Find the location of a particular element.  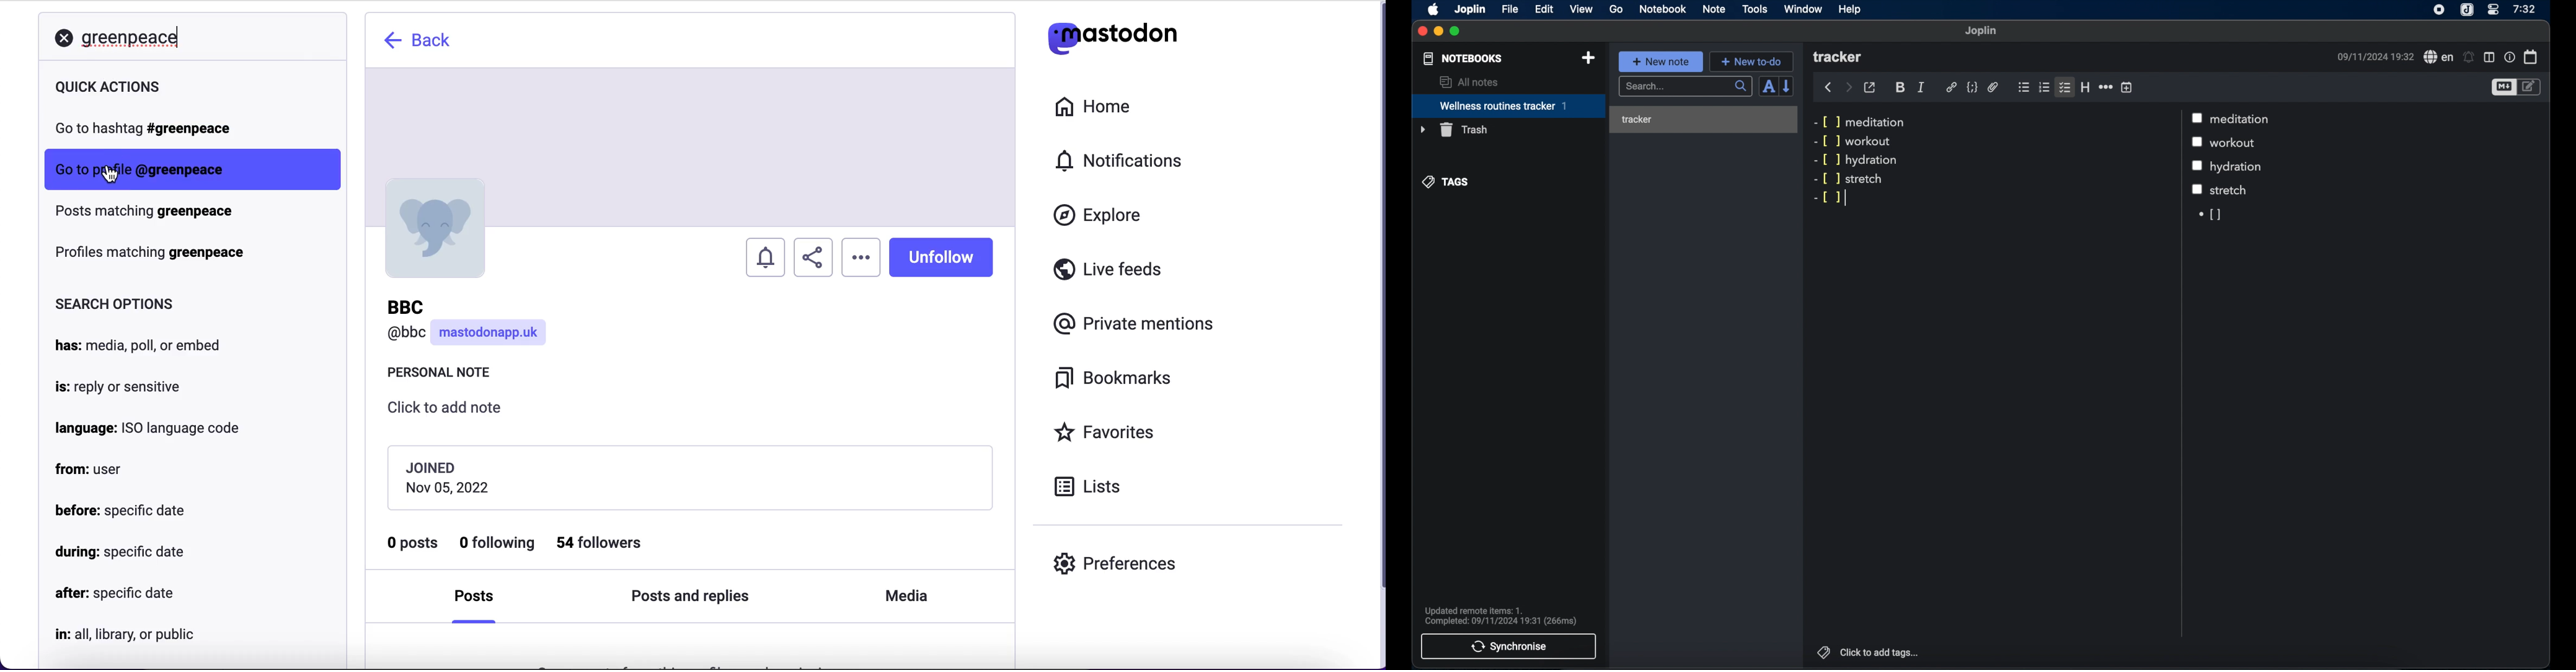

code is located at coordinates (1972, 87).